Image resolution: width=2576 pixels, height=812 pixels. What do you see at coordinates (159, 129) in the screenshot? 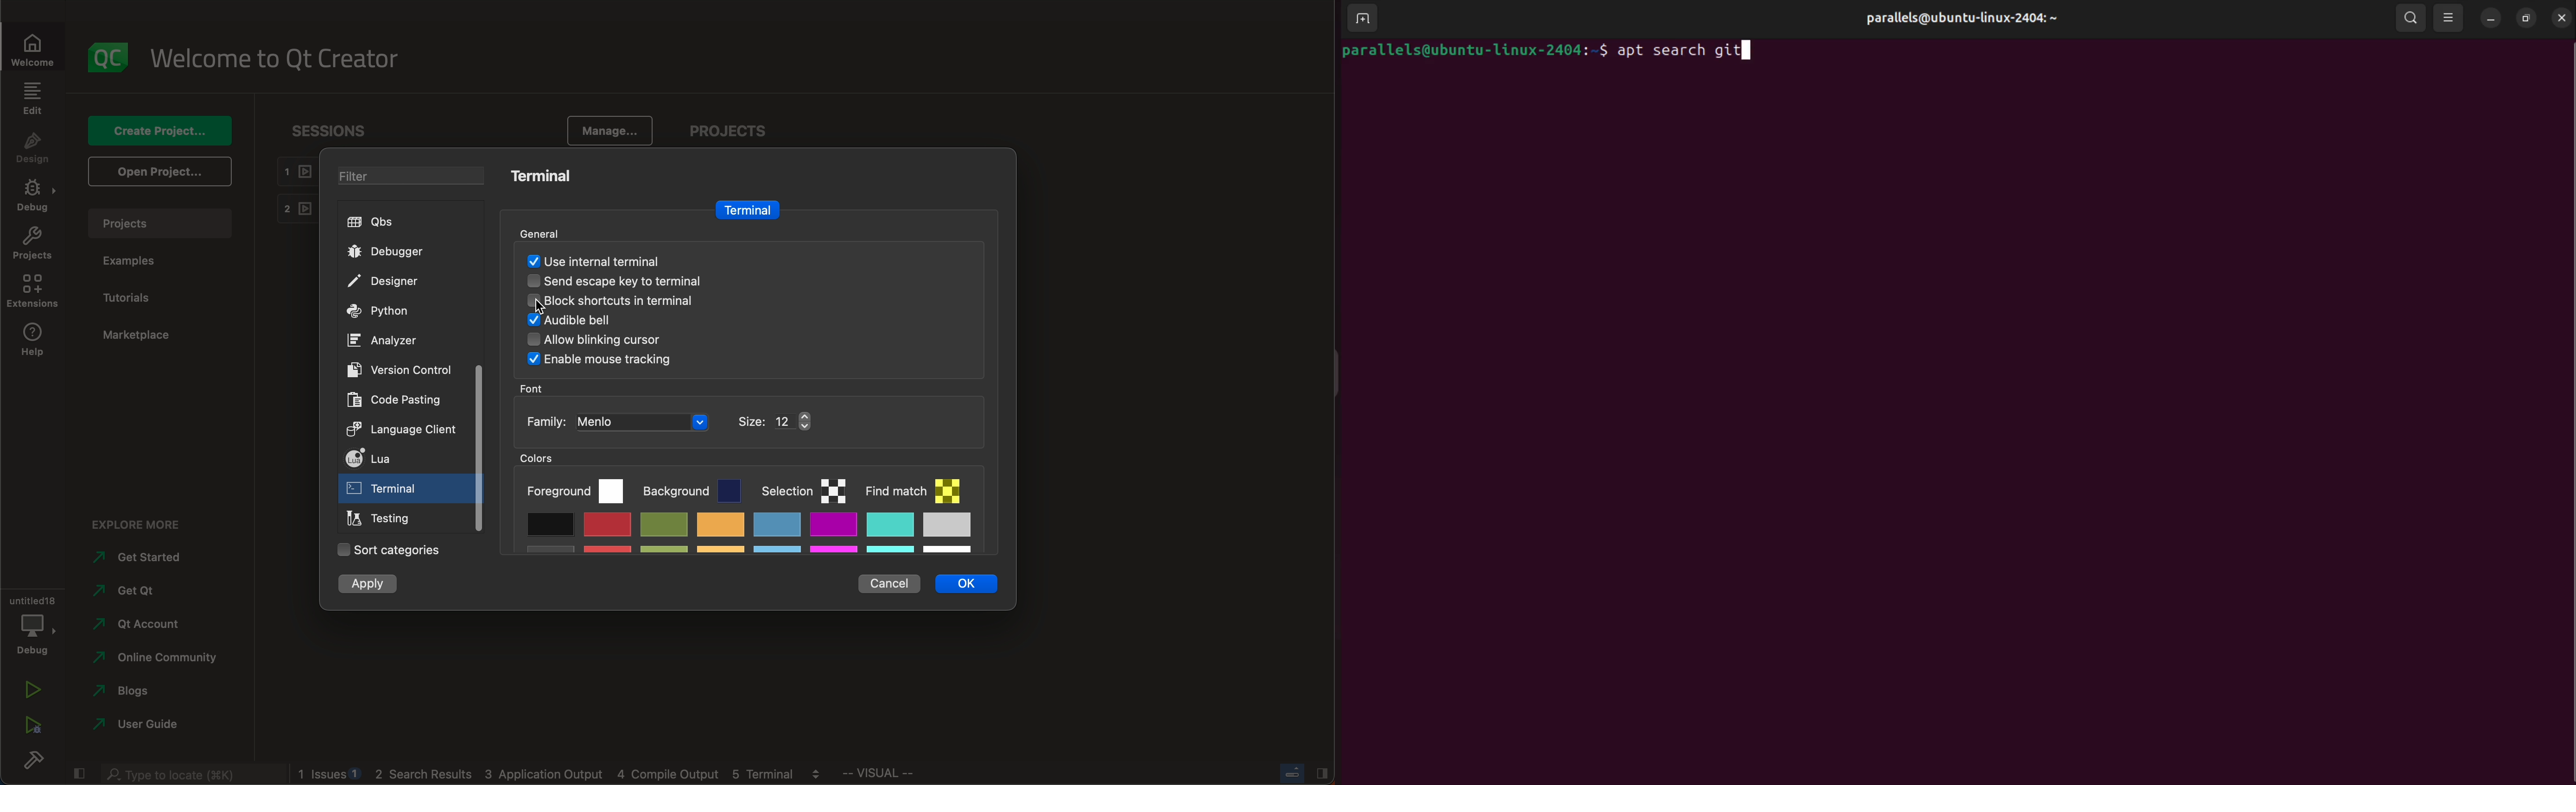
I see `create project` at bounding box center [159, 129].